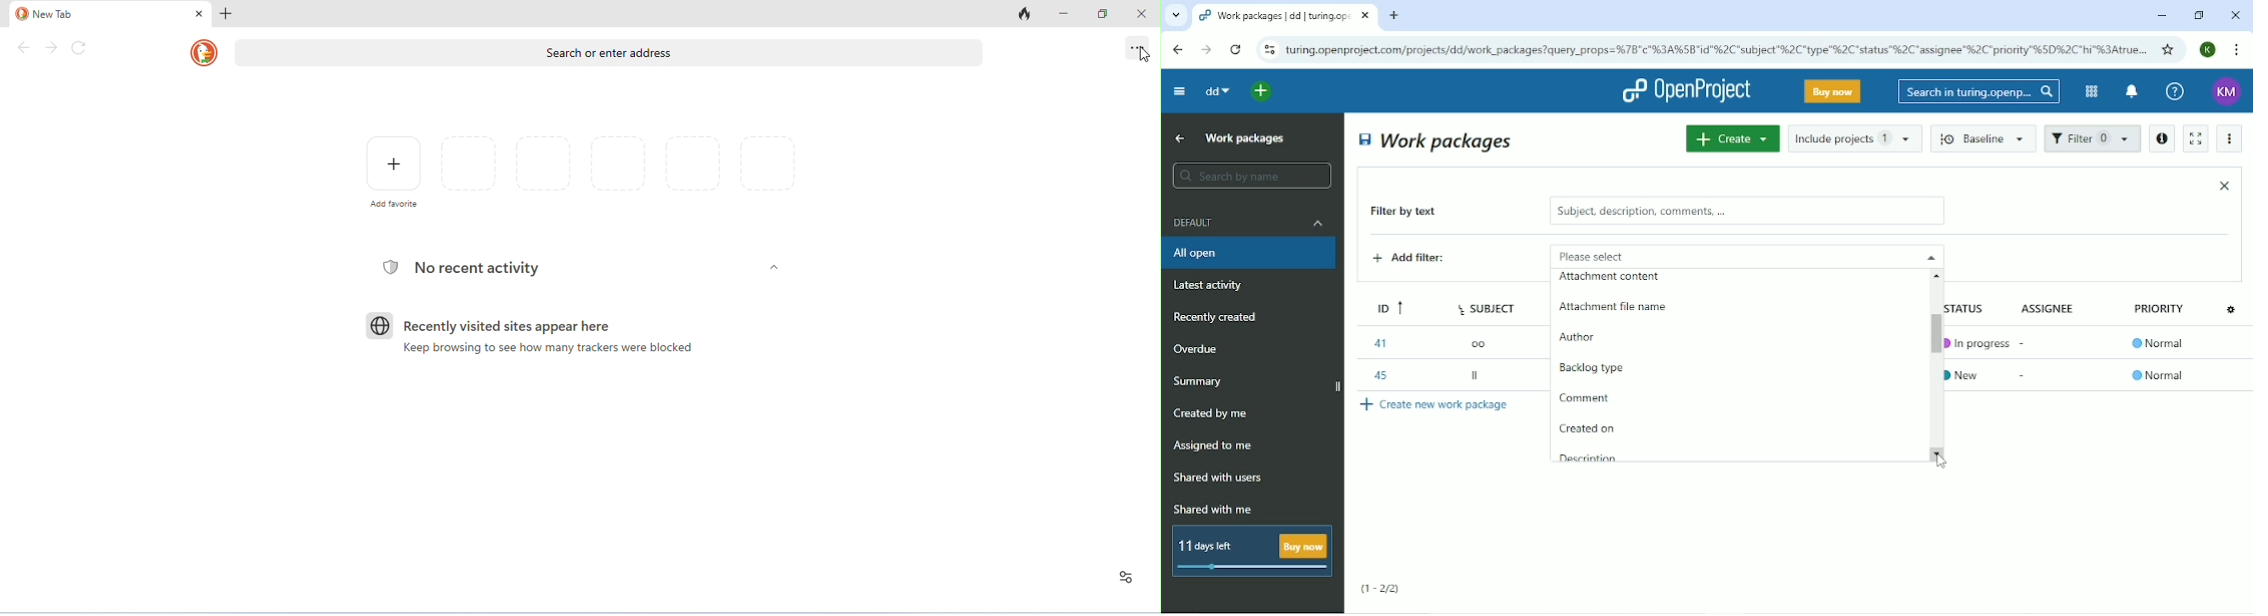 The image size is (2268, 616). I want to click on go forward, so click(51, 48).